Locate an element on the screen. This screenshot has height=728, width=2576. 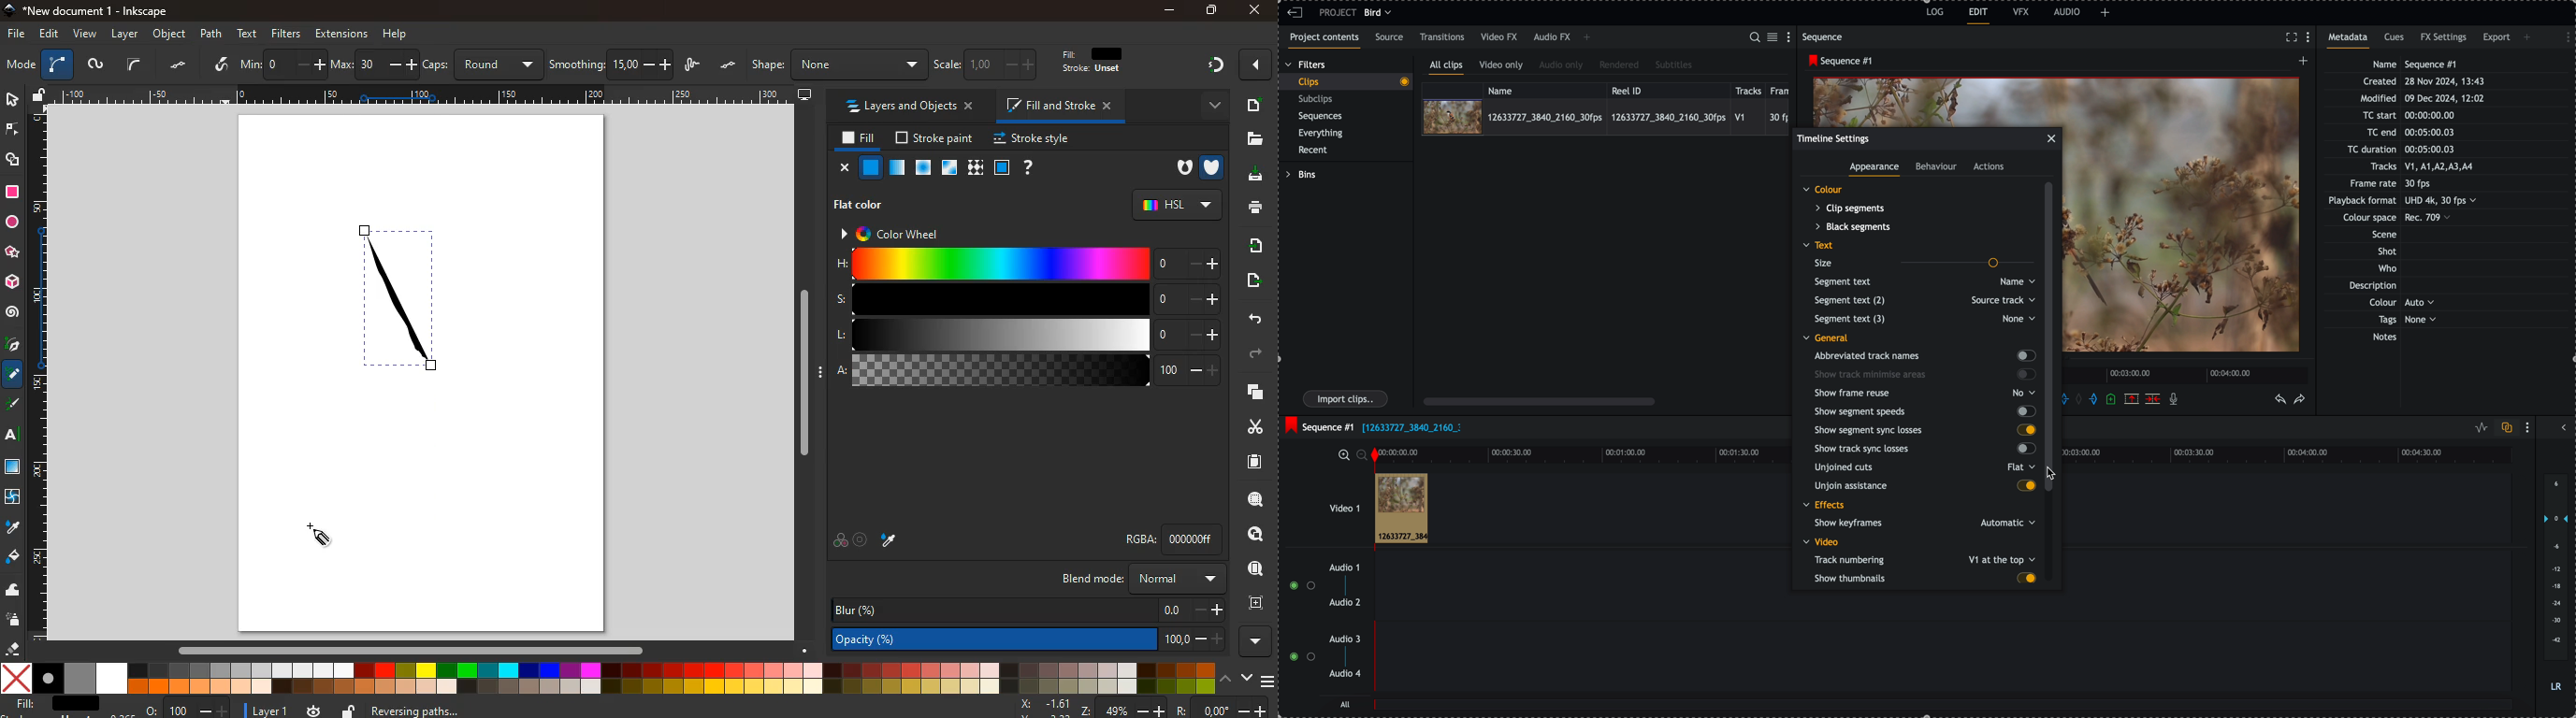
download is located at coordinates (1250, 176).